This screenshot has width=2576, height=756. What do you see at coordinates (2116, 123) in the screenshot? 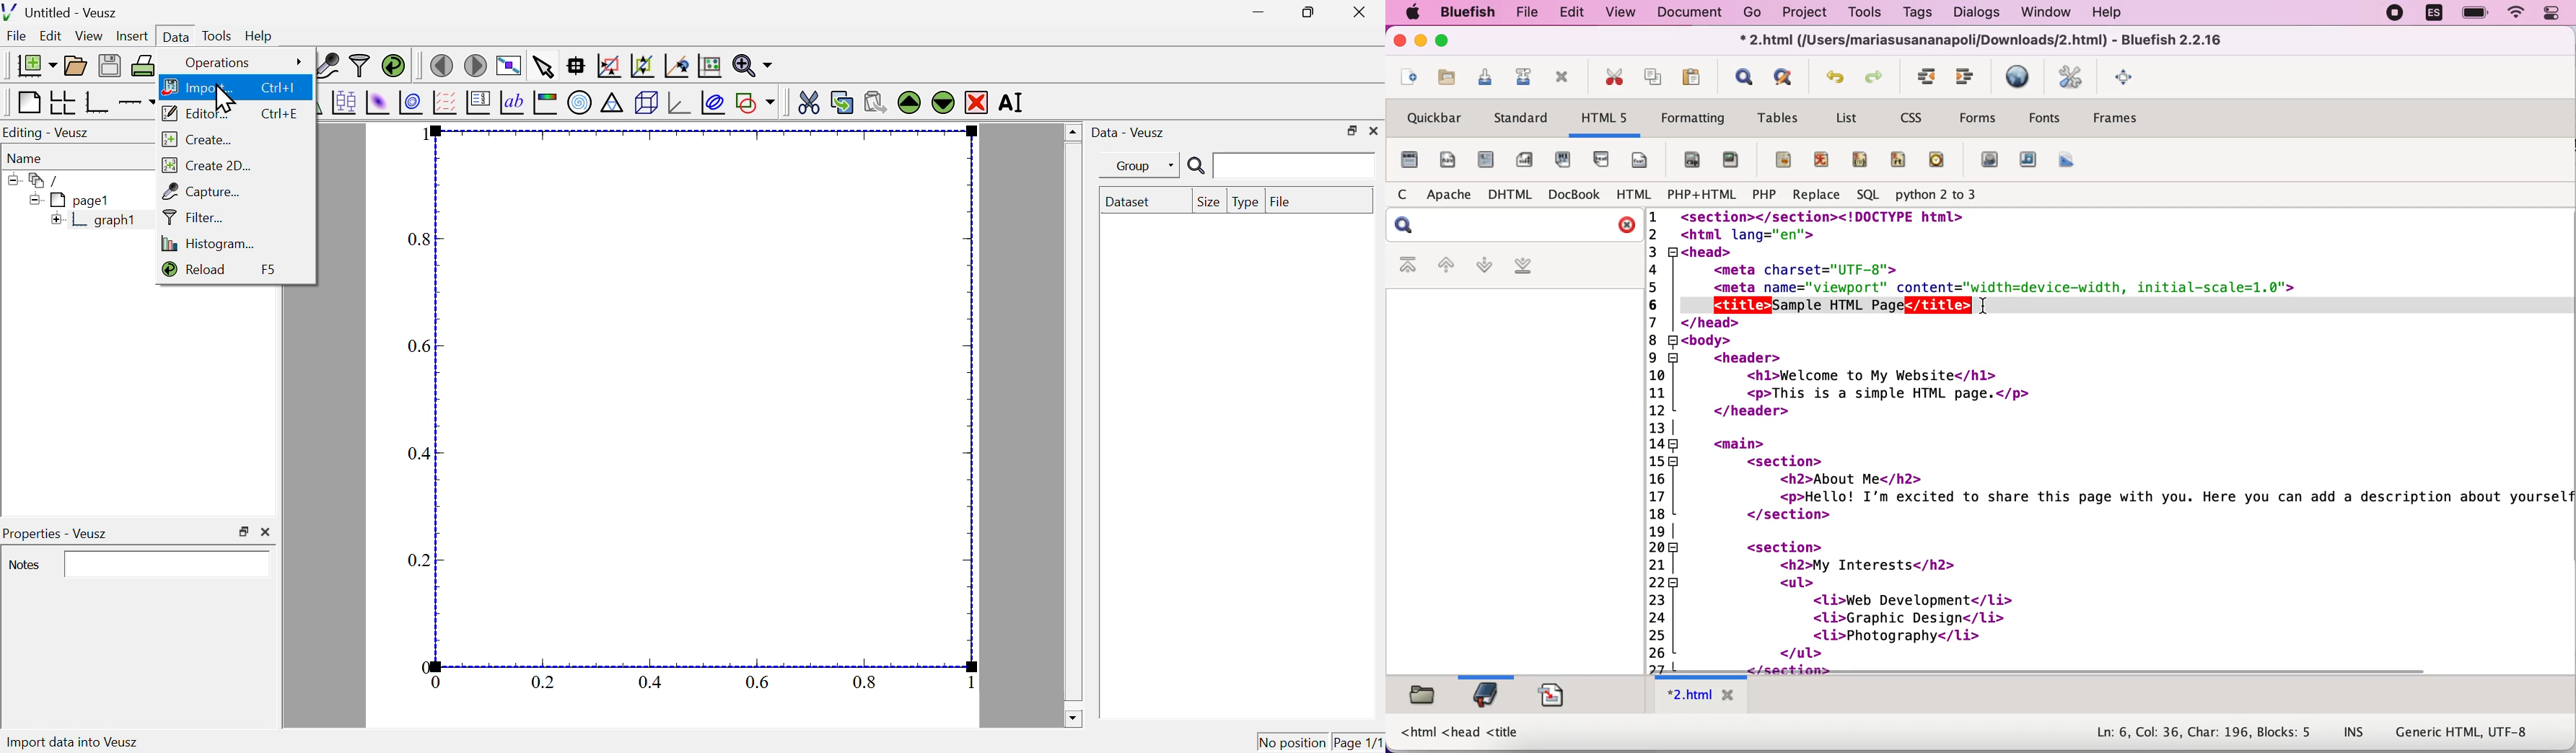
I see `` at bounding box center [2116, 123].